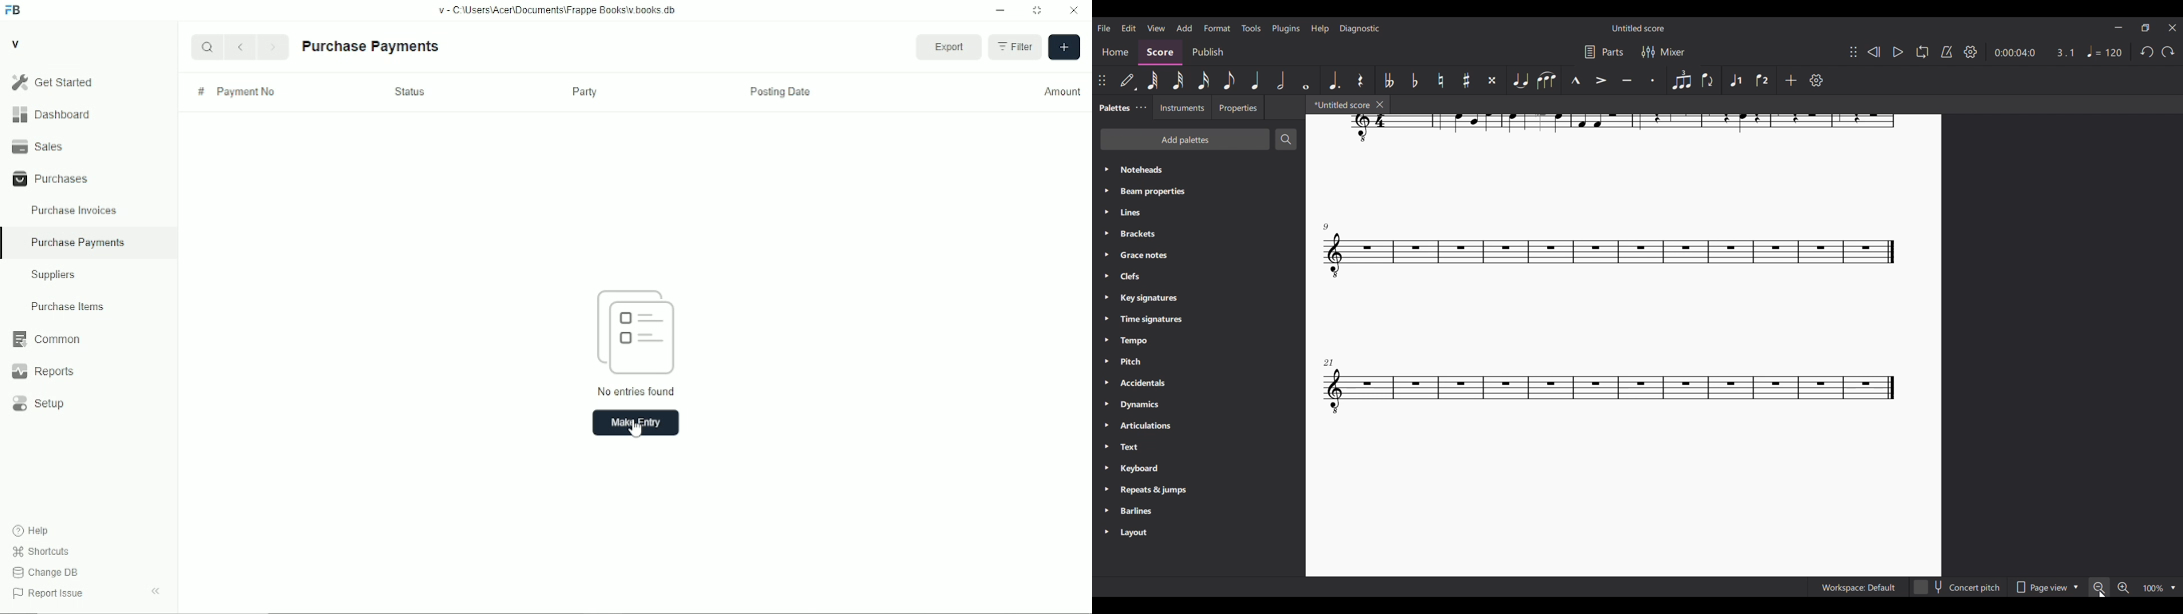 Image resolution: width=2184 pixels, height=616 pixels. Describe the element at coordinates (1198, 276) in the screenshot. I see `Clefs` at that location.